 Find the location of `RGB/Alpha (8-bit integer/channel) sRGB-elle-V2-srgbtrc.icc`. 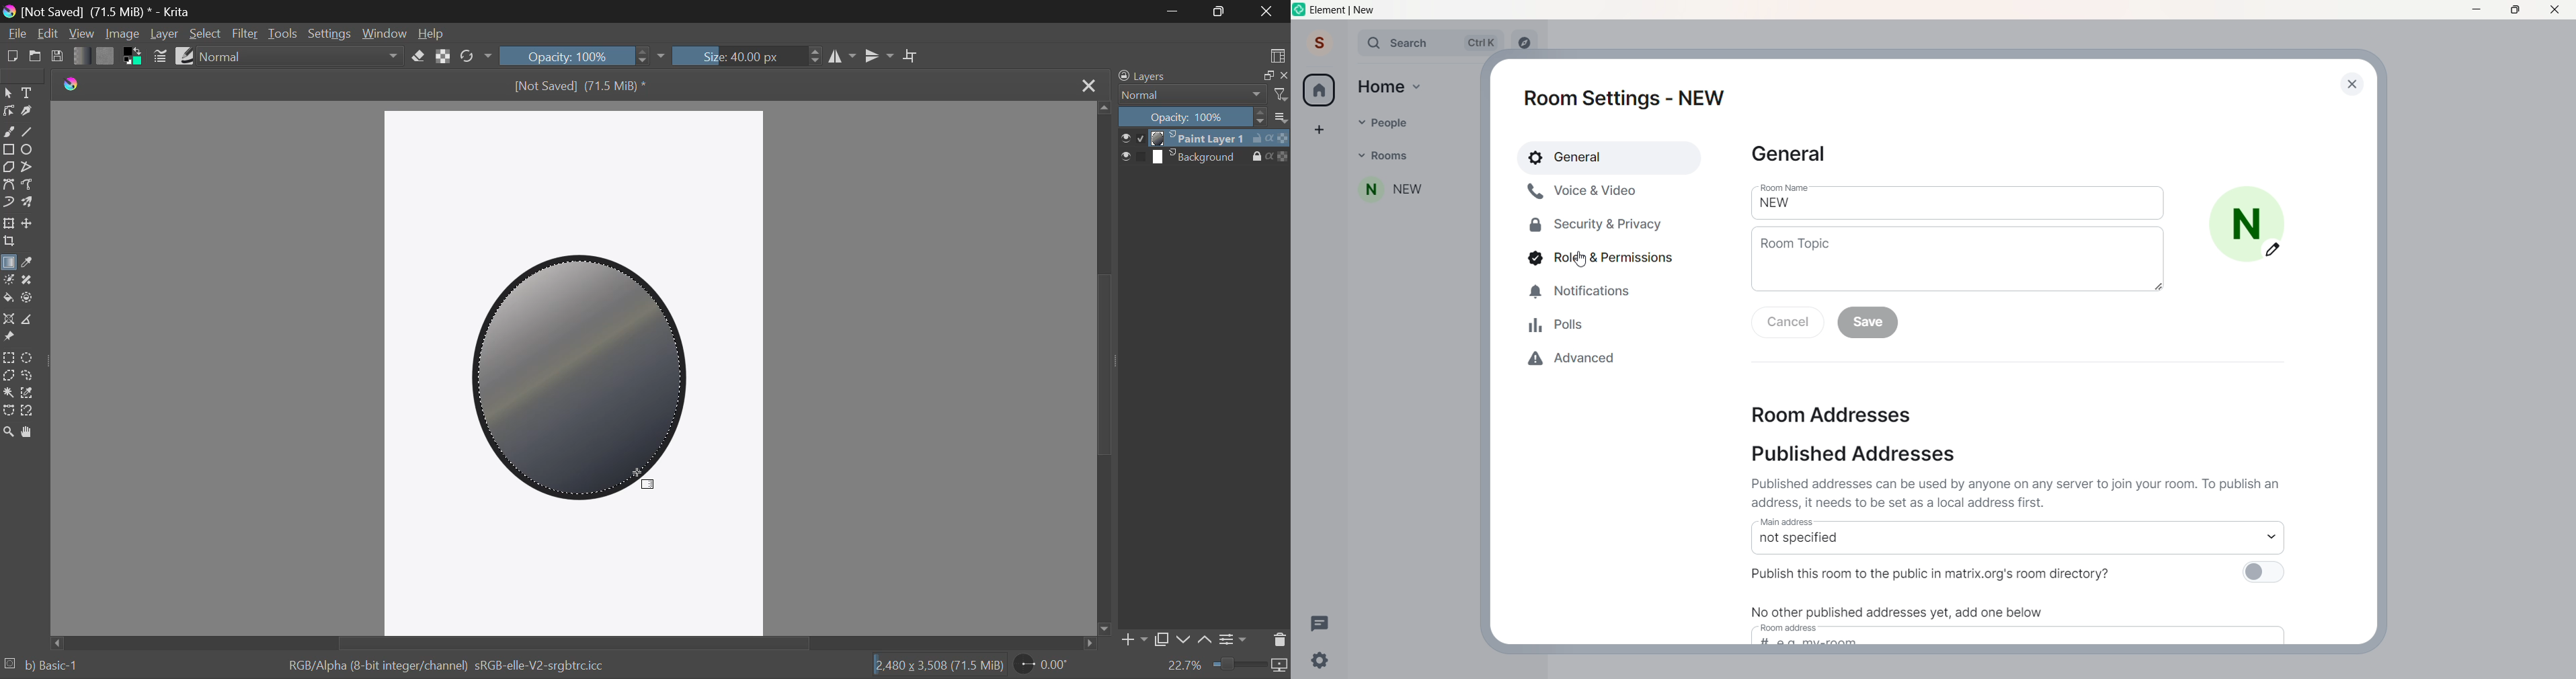

RGB/Alpha (8-bit integer/channel) sRGB-elle-V2-srgbtrc.icc is located at coordinates (449, 666).